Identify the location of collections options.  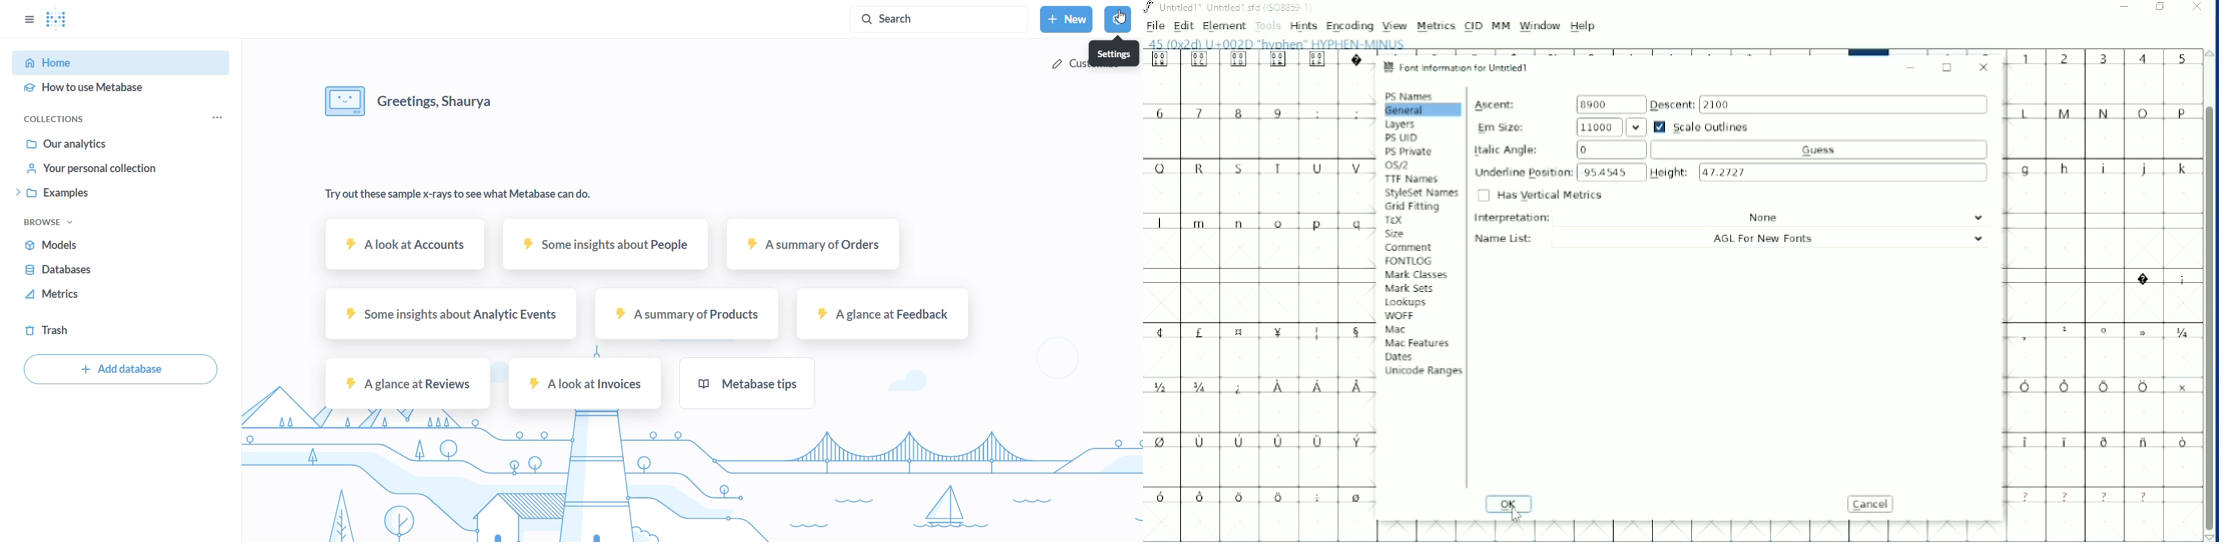
(219, 119).